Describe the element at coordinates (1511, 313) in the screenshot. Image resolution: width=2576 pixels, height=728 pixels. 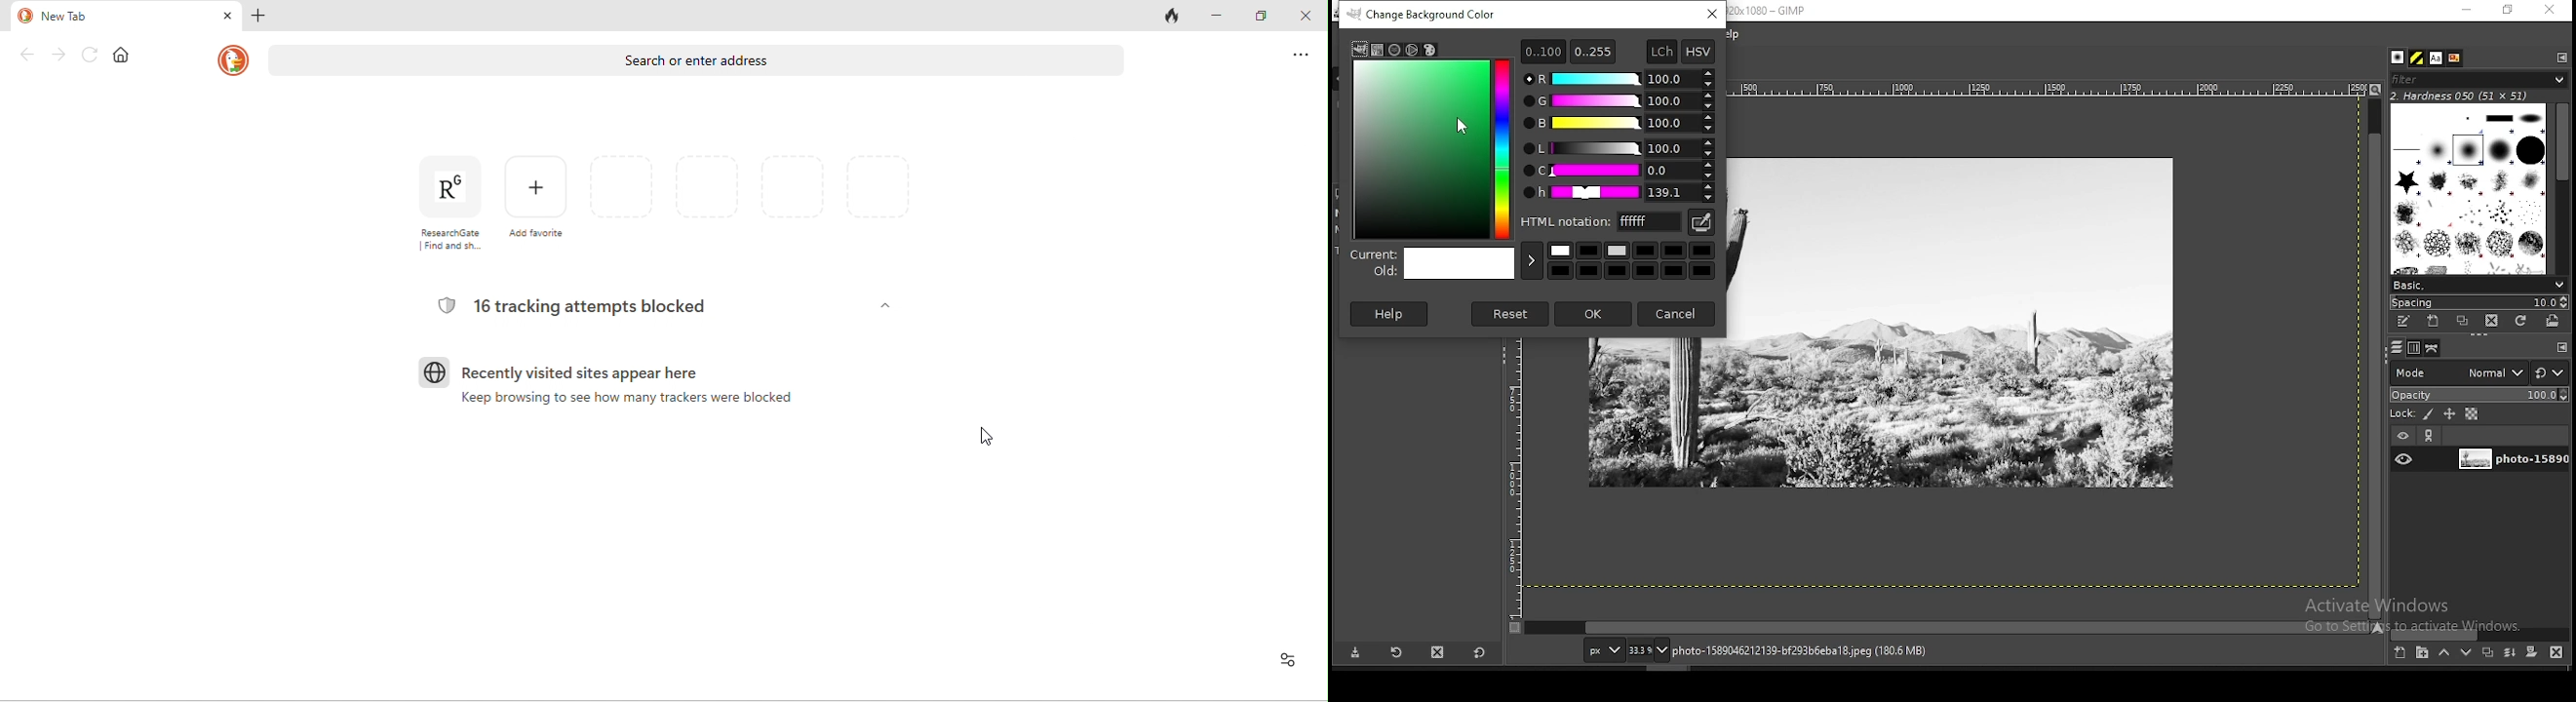
I see `reset` at that location.